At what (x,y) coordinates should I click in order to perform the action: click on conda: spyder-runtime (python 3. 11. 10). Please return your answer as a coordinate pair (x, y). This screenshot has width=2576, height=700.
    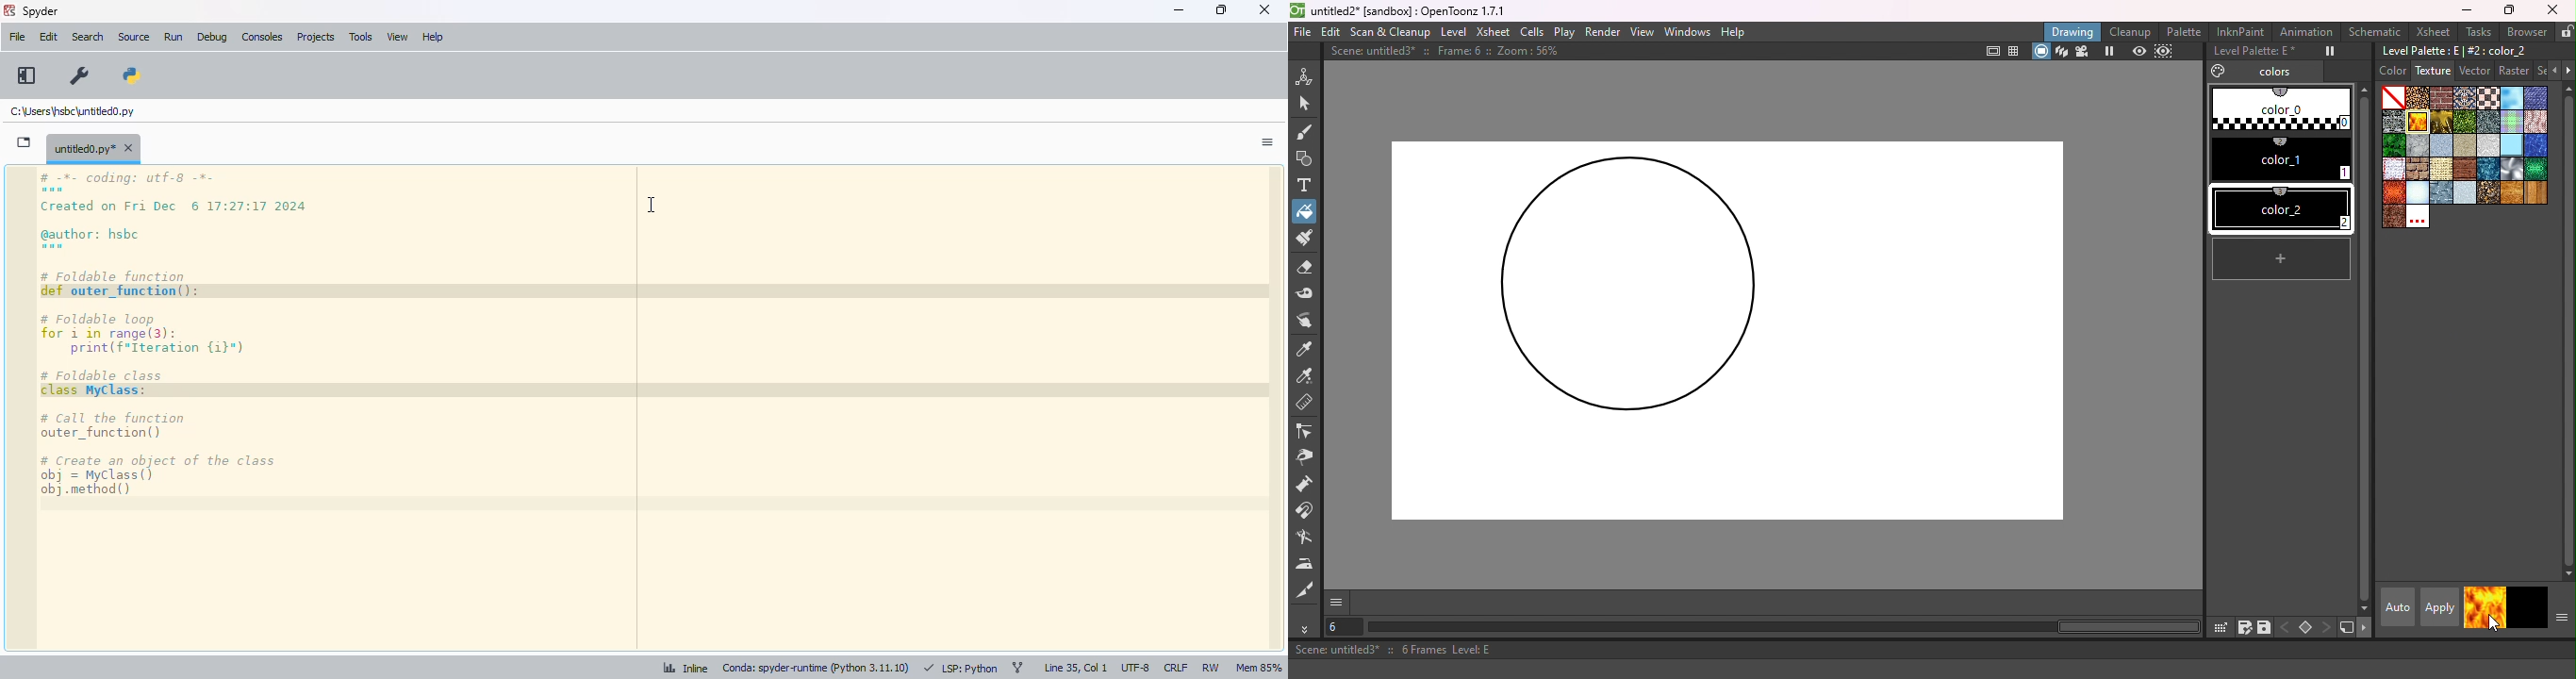
    Looking at the image, I should click on (819, 670).